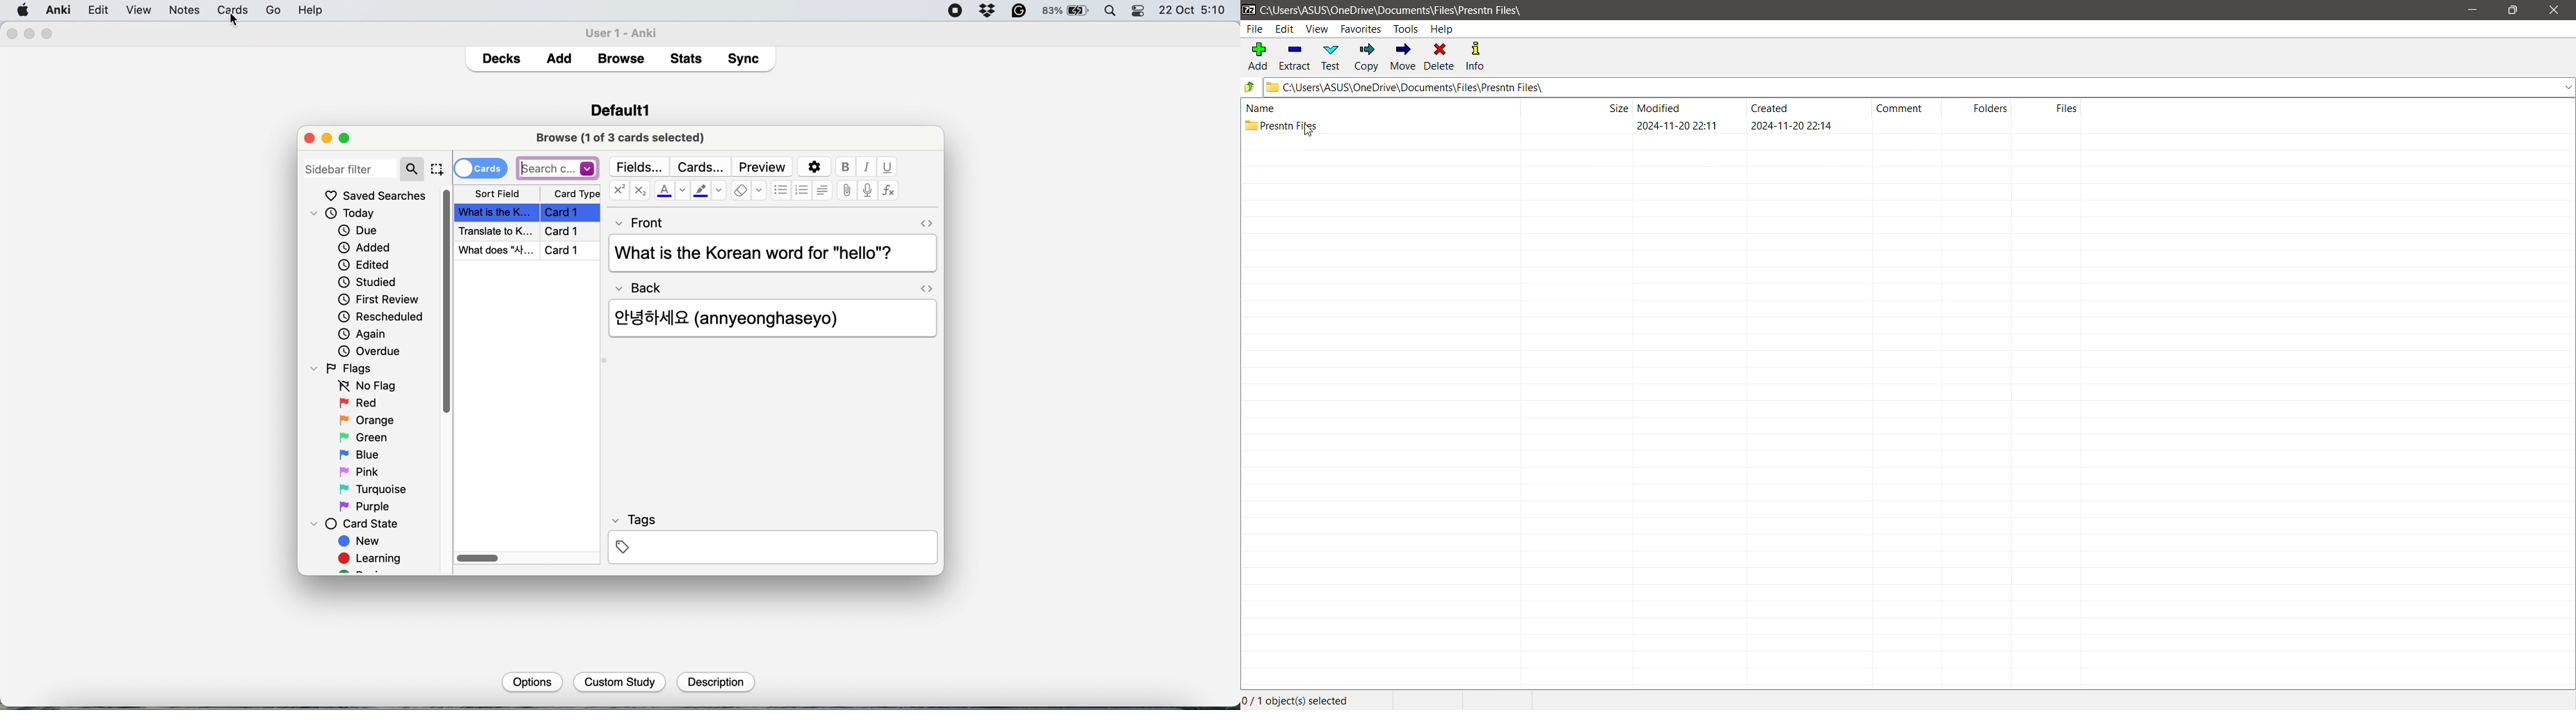 This screenshot has height=728, width=2576. Describe the element at coordinates (362, 471) in the screenshot. I see `pink` at that location.